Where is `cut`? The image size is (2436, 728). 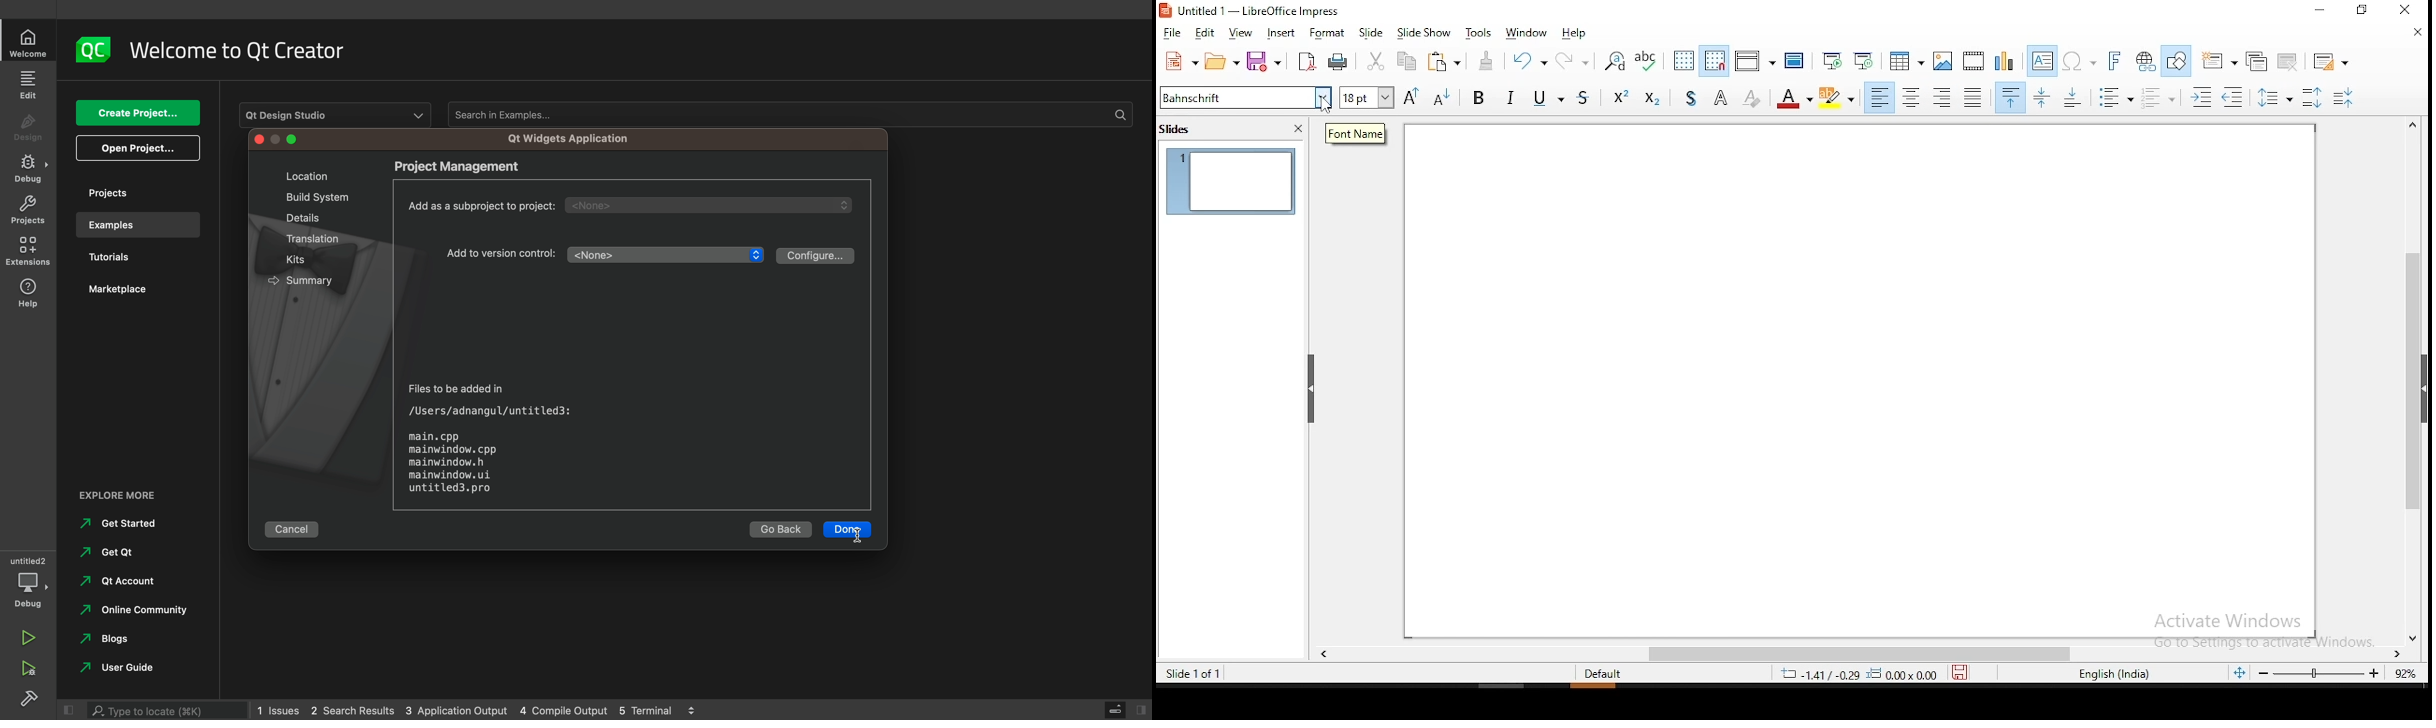 cut is located at coordinates (1374, 61).